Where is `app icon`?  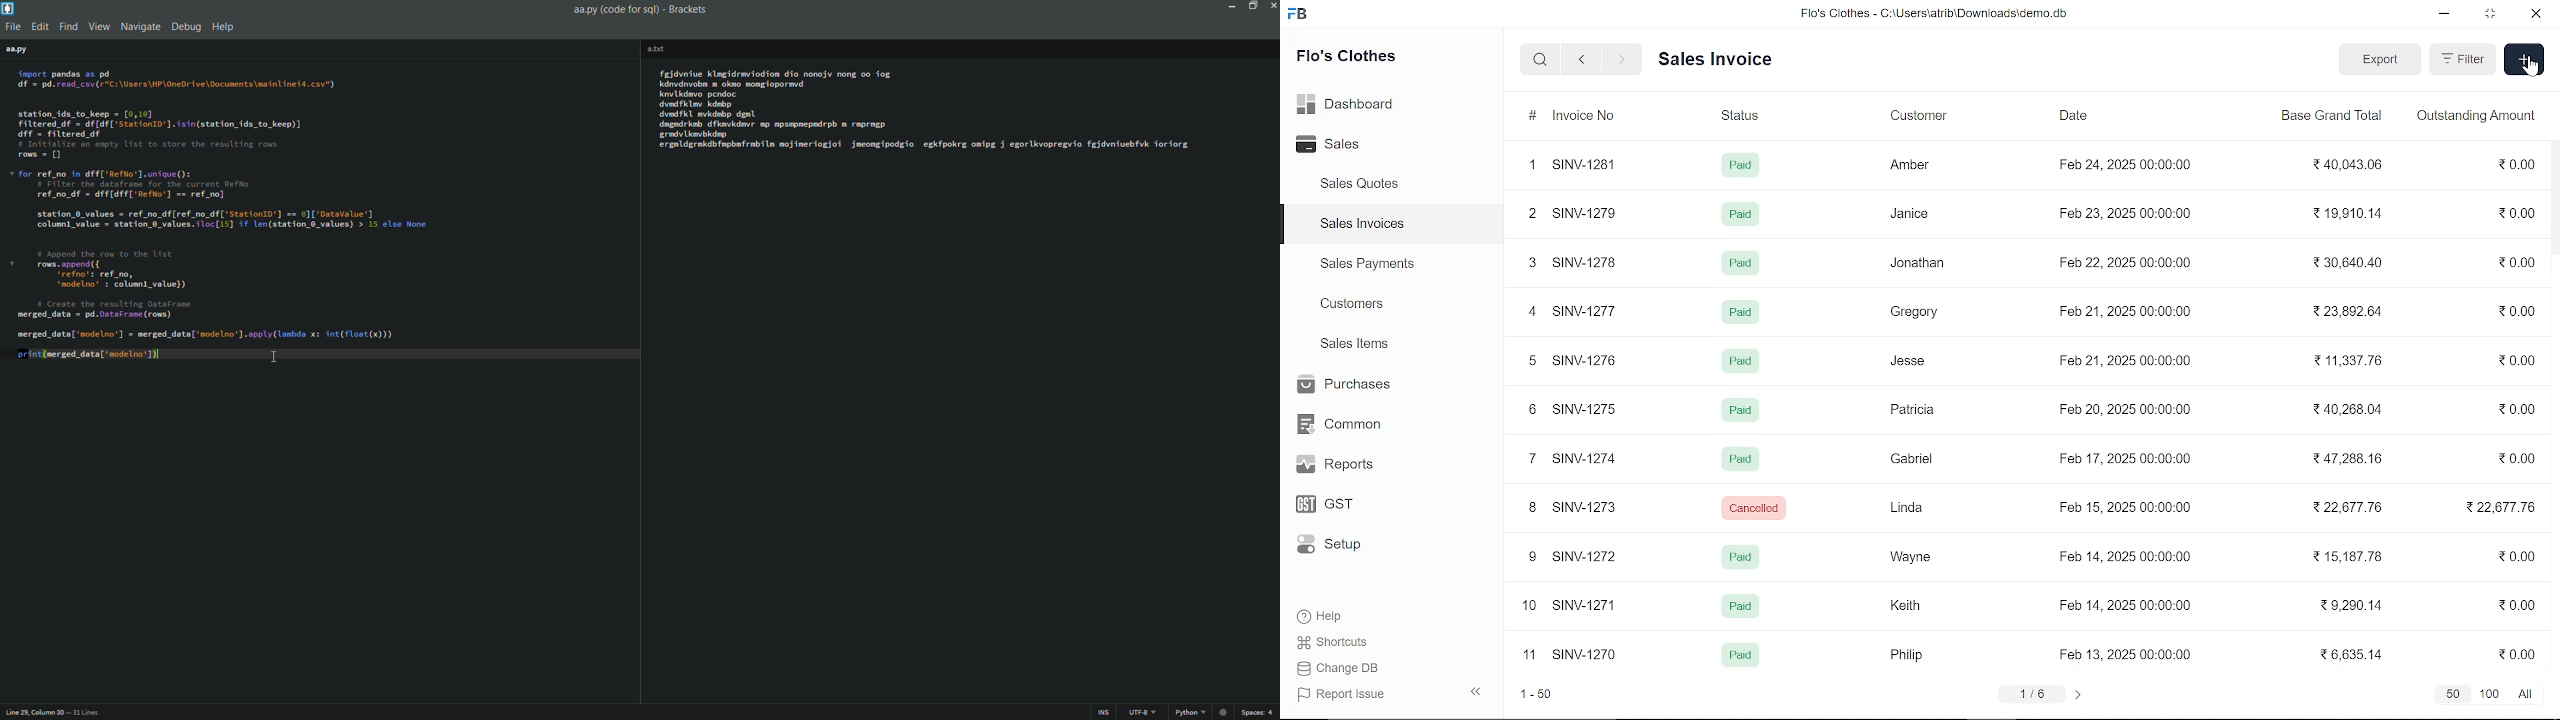
app icon is located at coordinates (9, 9).